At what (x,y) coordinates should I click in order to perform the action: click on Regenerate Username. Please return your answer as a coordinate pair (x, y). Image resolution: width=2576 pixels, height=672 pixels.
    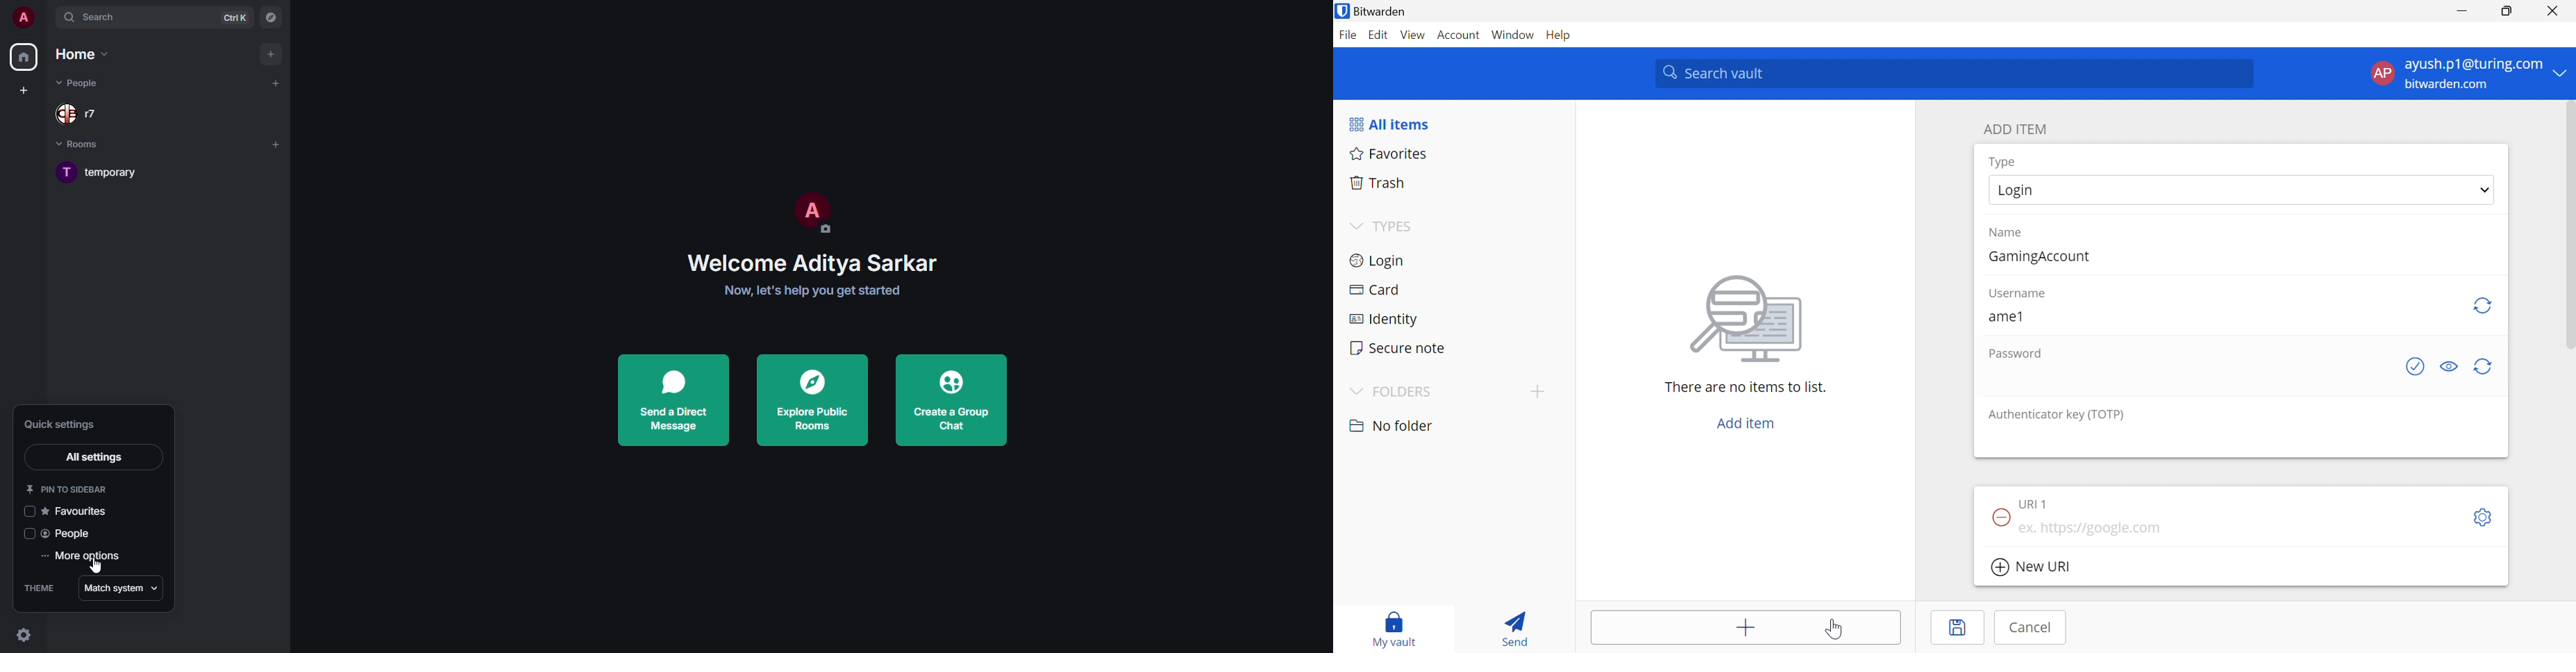
    Looking at the image, I should click on (2484, 305).